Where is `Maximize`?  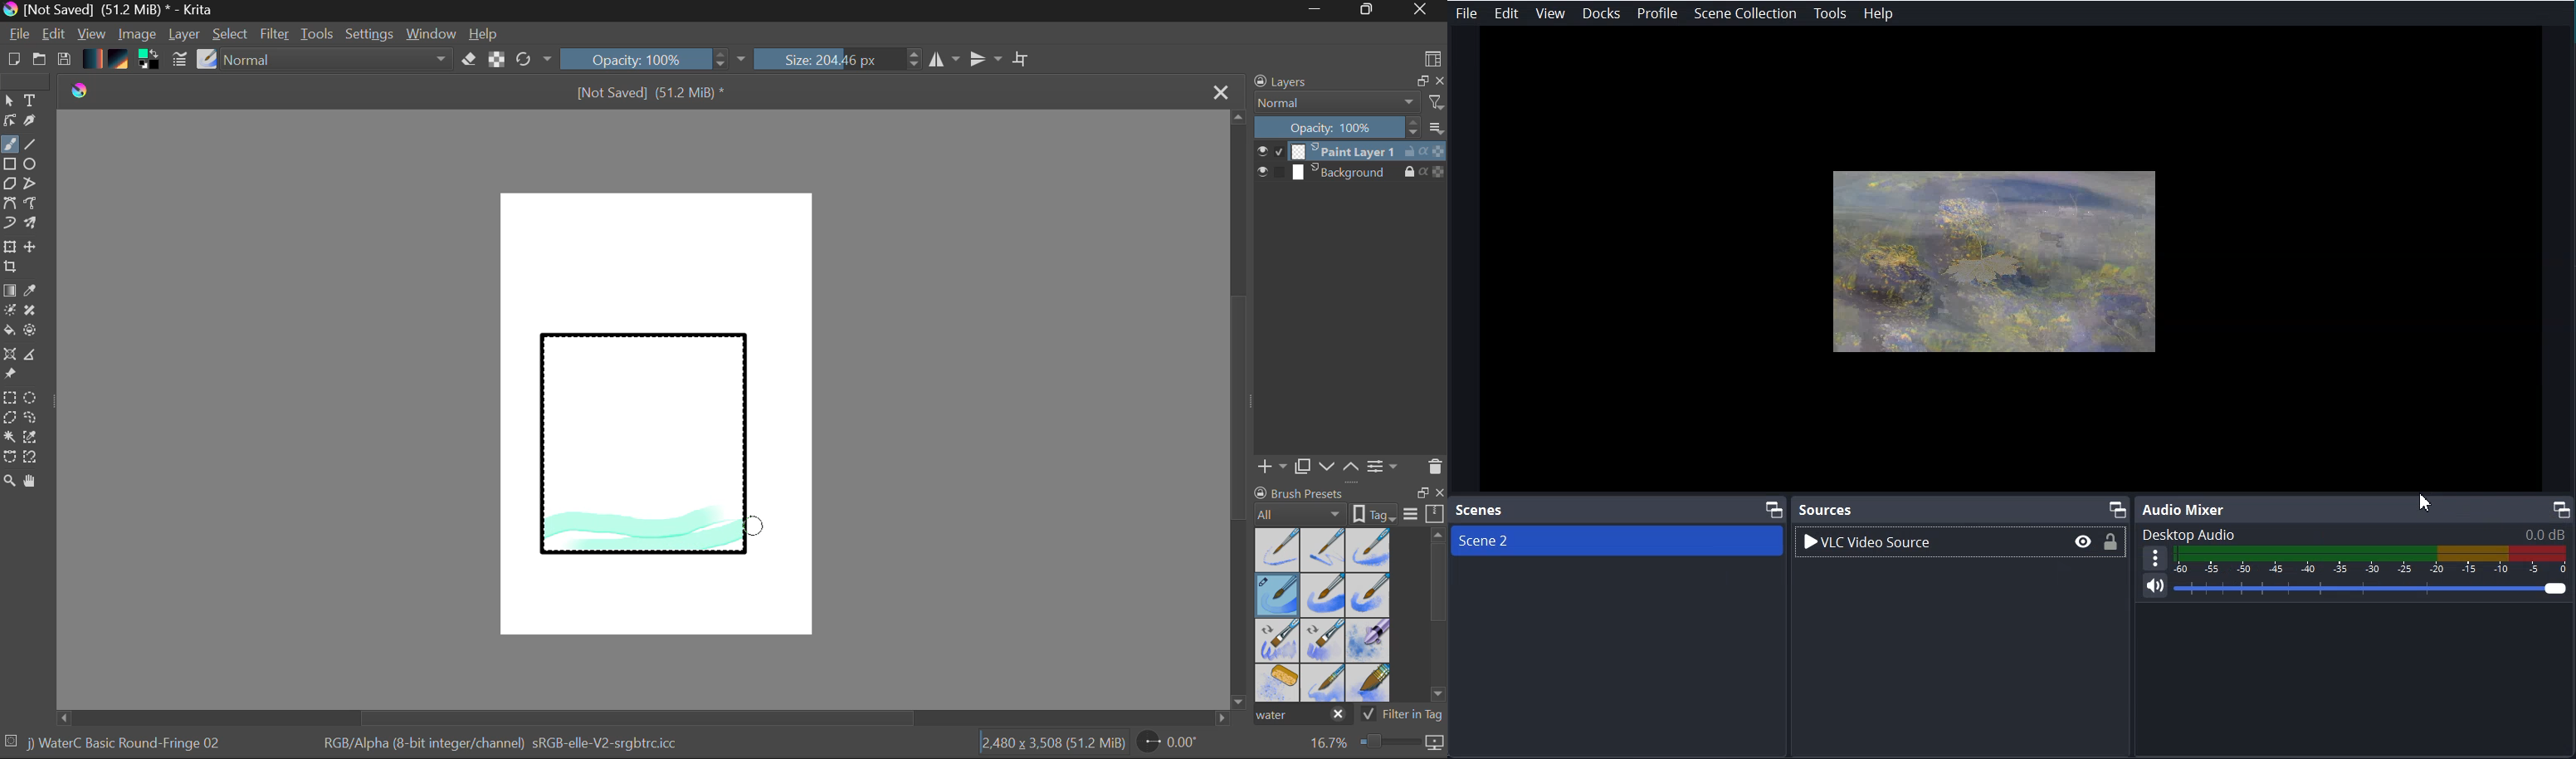
Maximize is located at coordinates (2117, 507).